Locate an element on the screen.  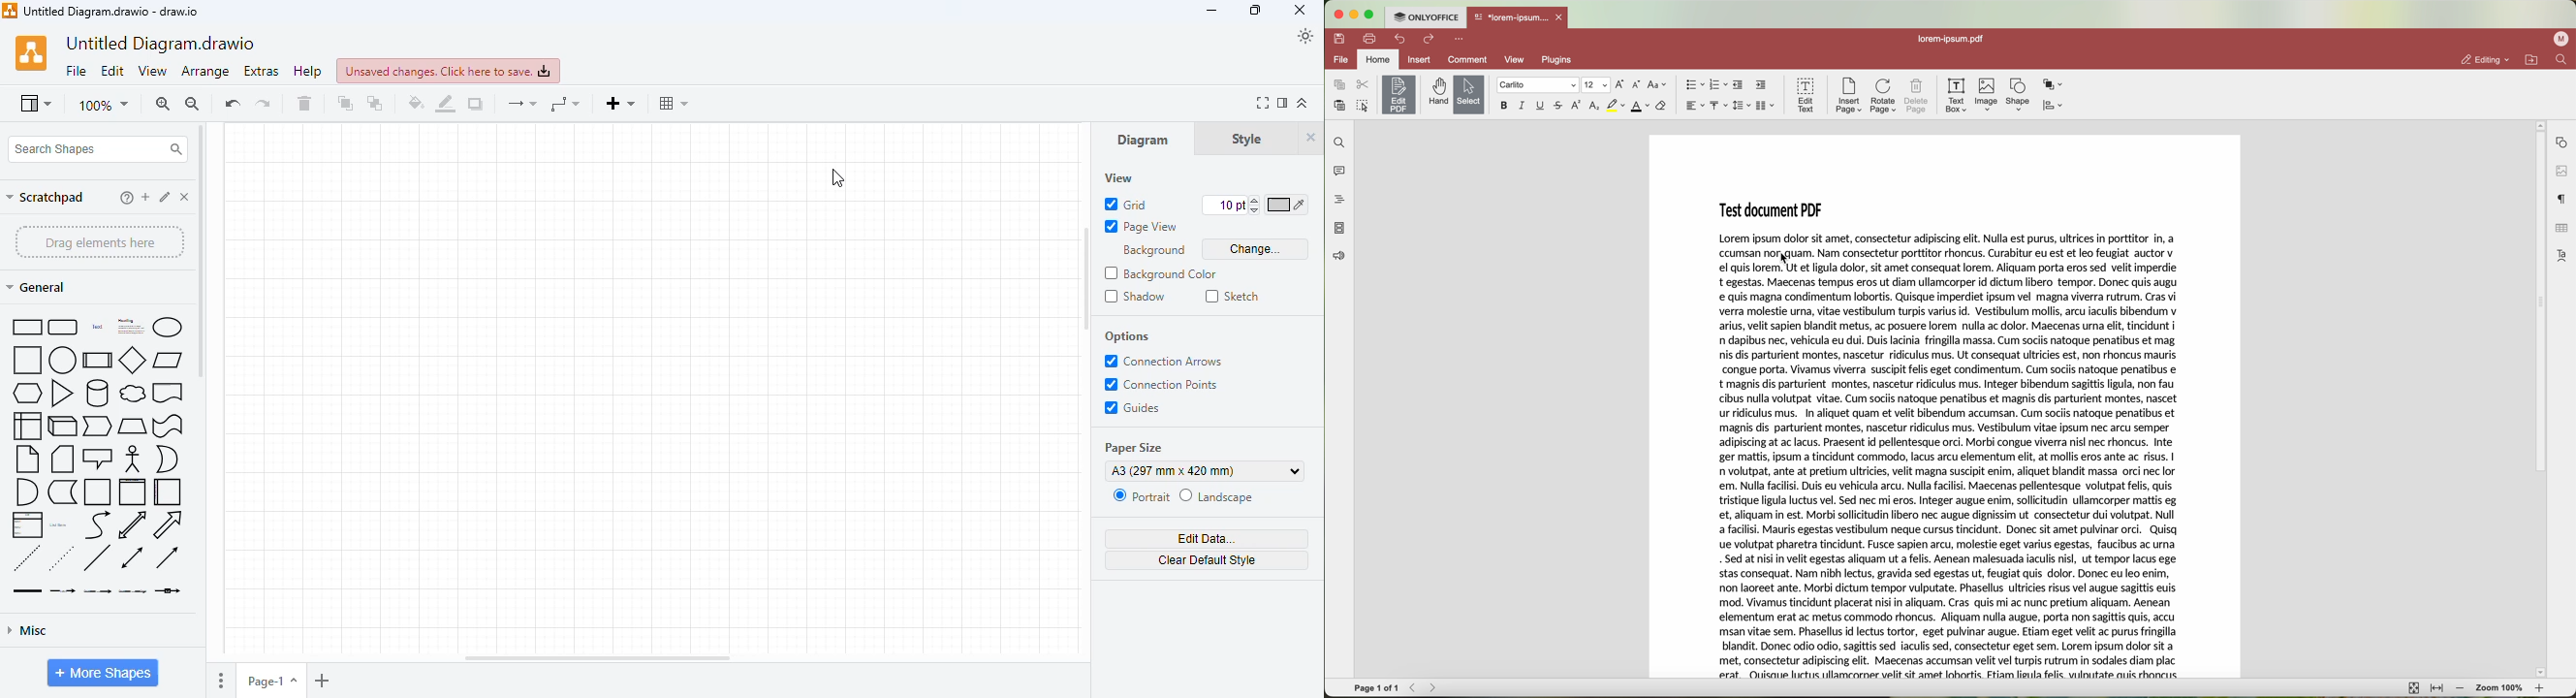
minimize is located at coordinates (1356, 13).